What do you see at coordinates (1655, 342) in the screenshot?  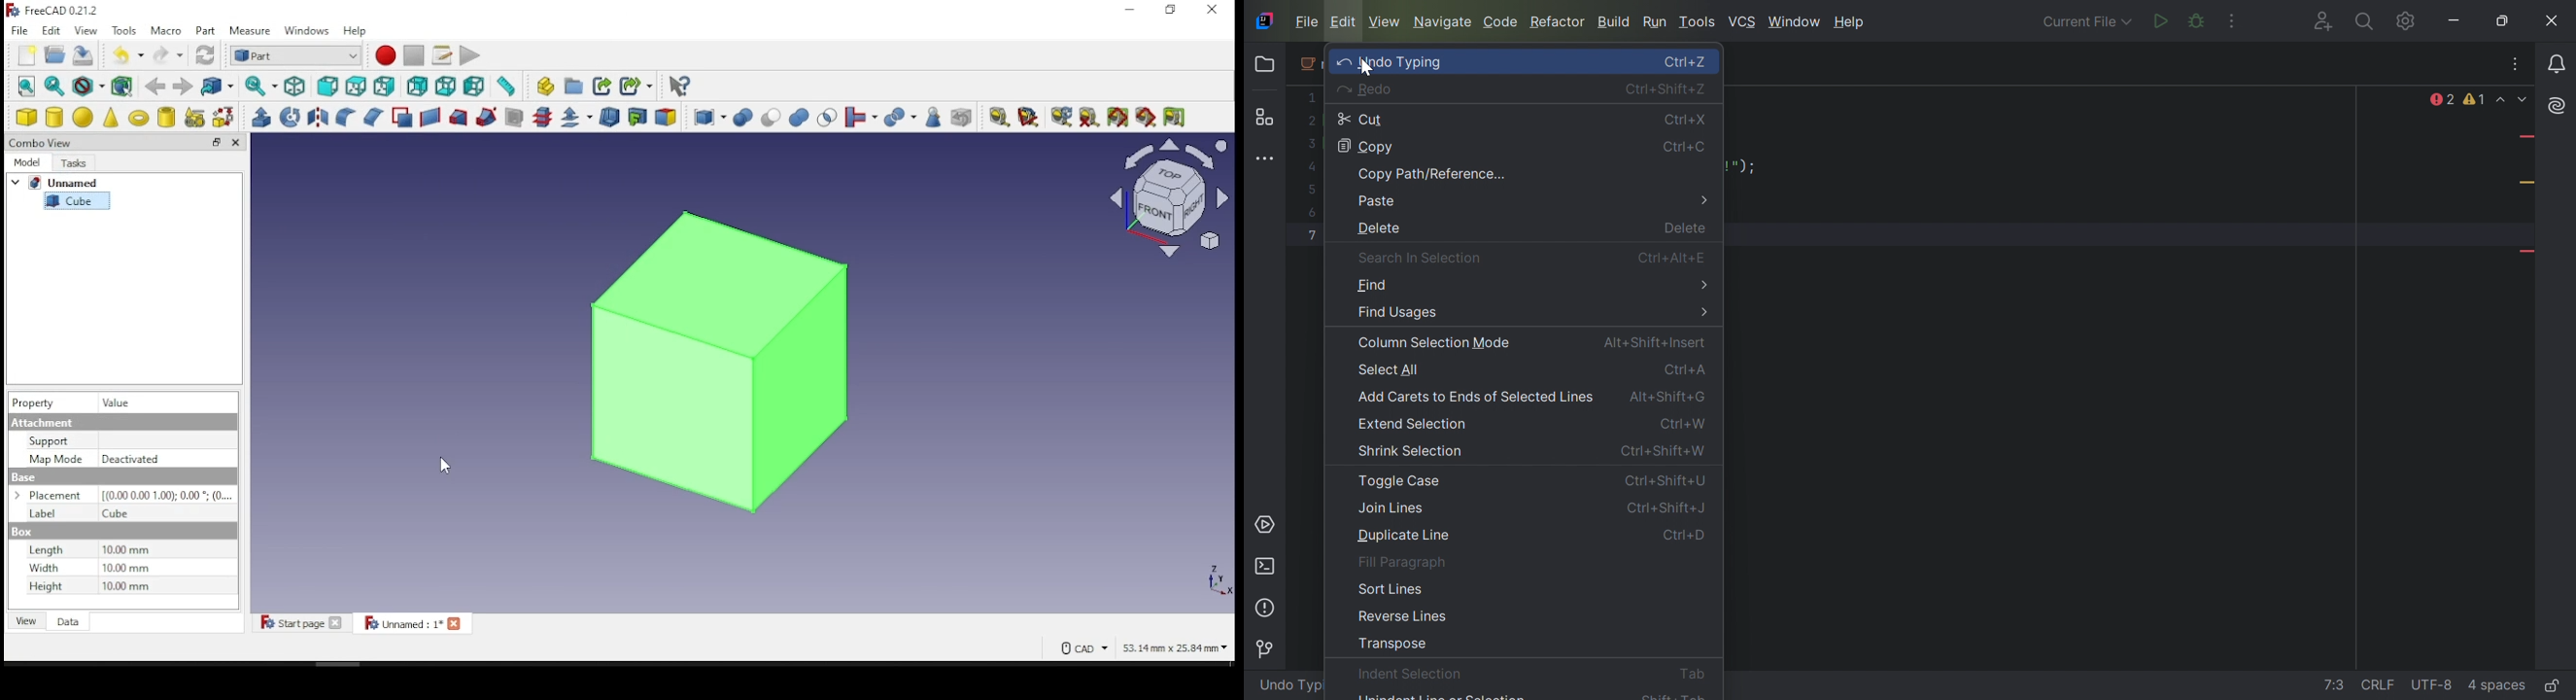 I see `Alt+Shift+Insert` at bounding box center [1655, 342].